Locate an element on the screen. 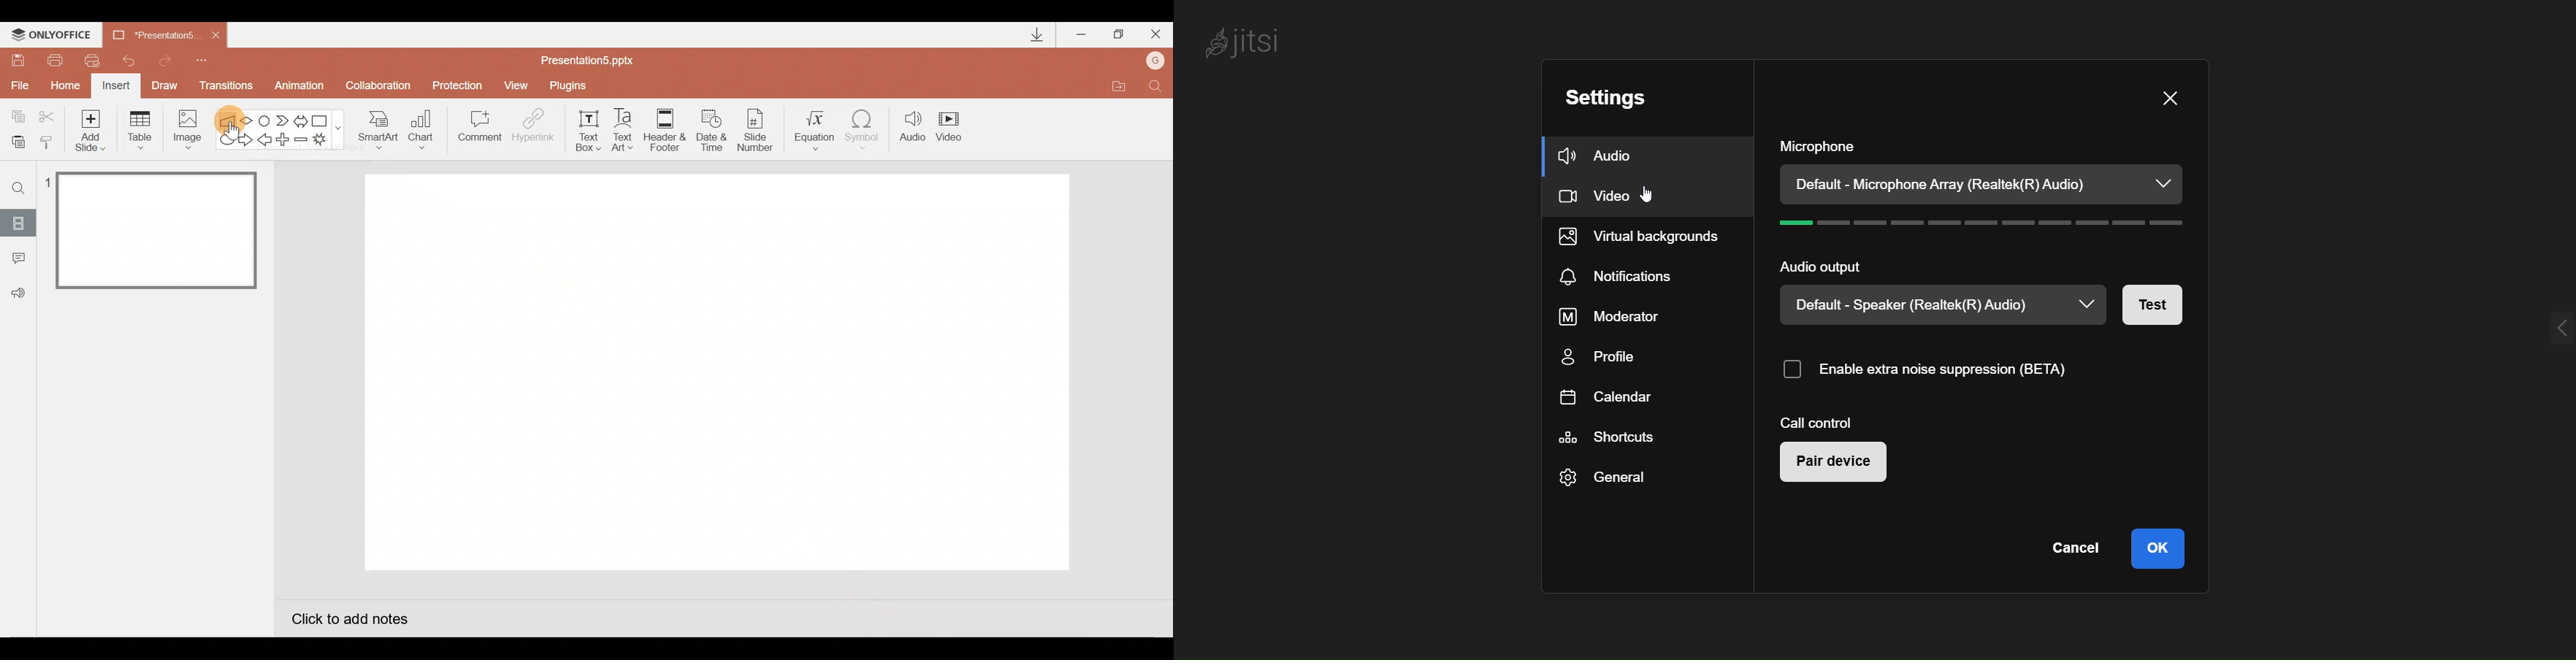 The width and height of the screenshot is (2576, 672). ok is located at coordinates (2160, 548).